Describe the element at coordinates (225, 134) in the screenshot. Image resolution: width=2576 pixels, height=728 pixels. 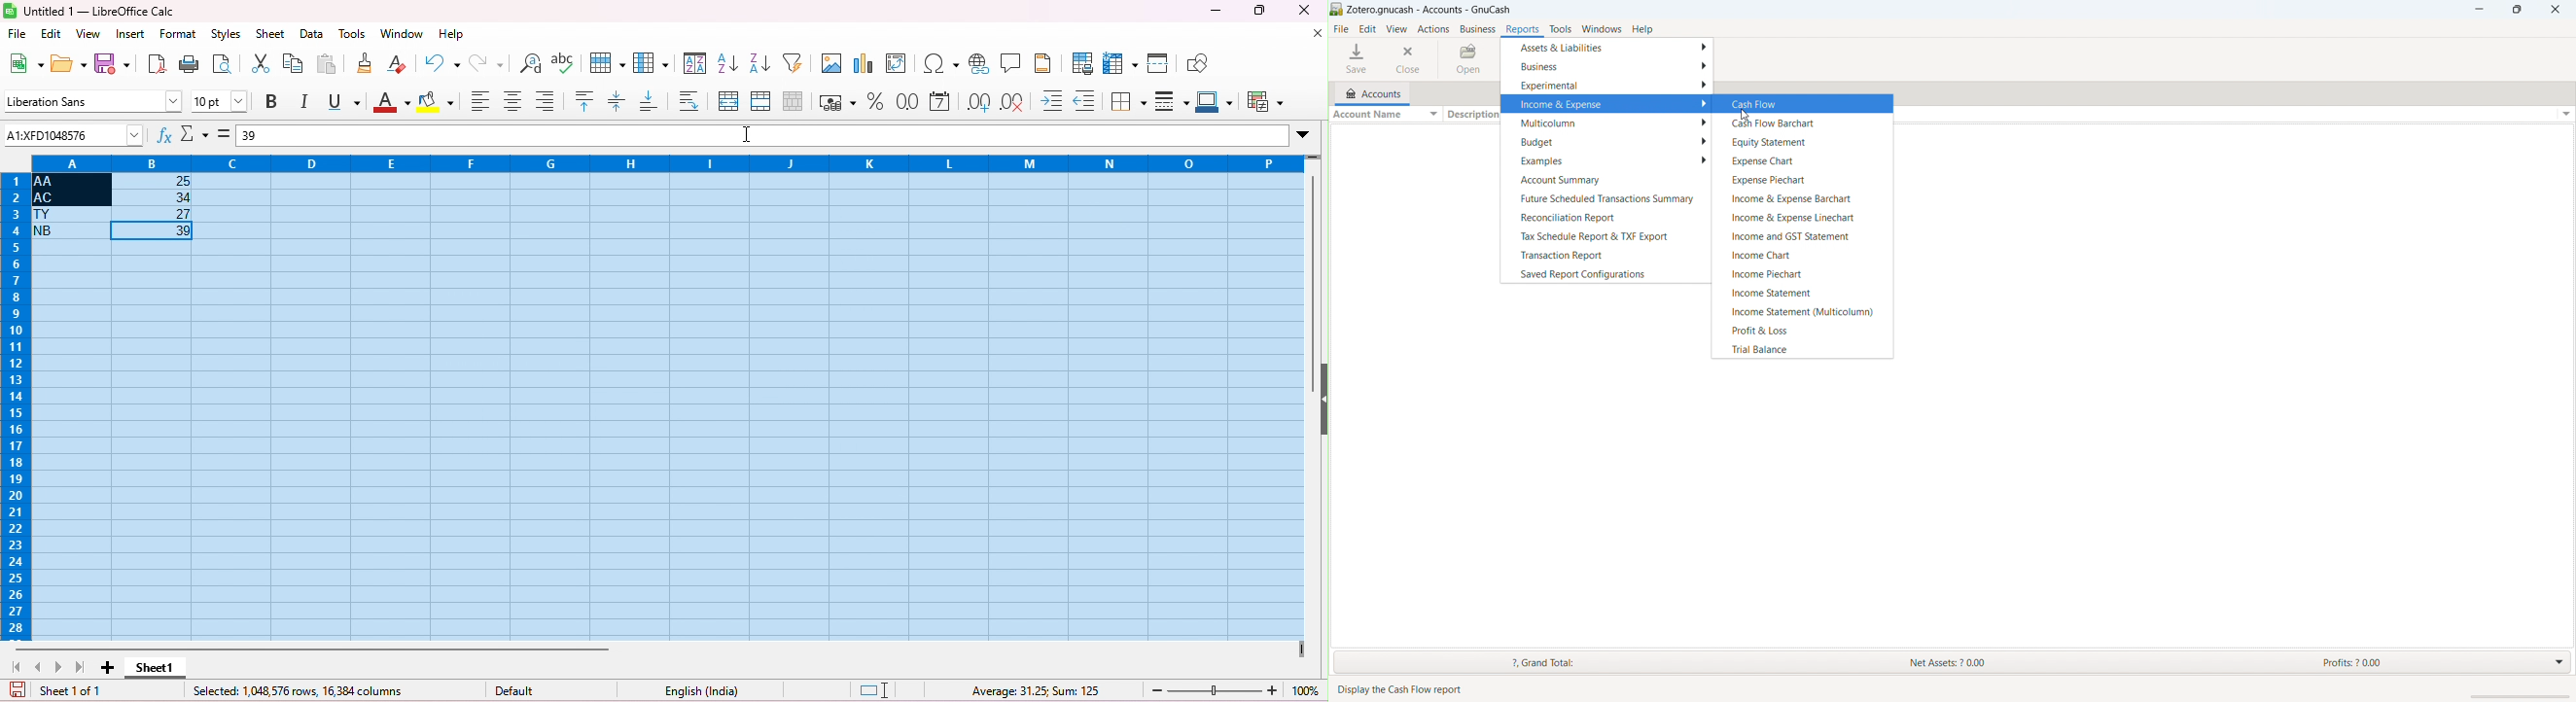
I see `=` at that location.